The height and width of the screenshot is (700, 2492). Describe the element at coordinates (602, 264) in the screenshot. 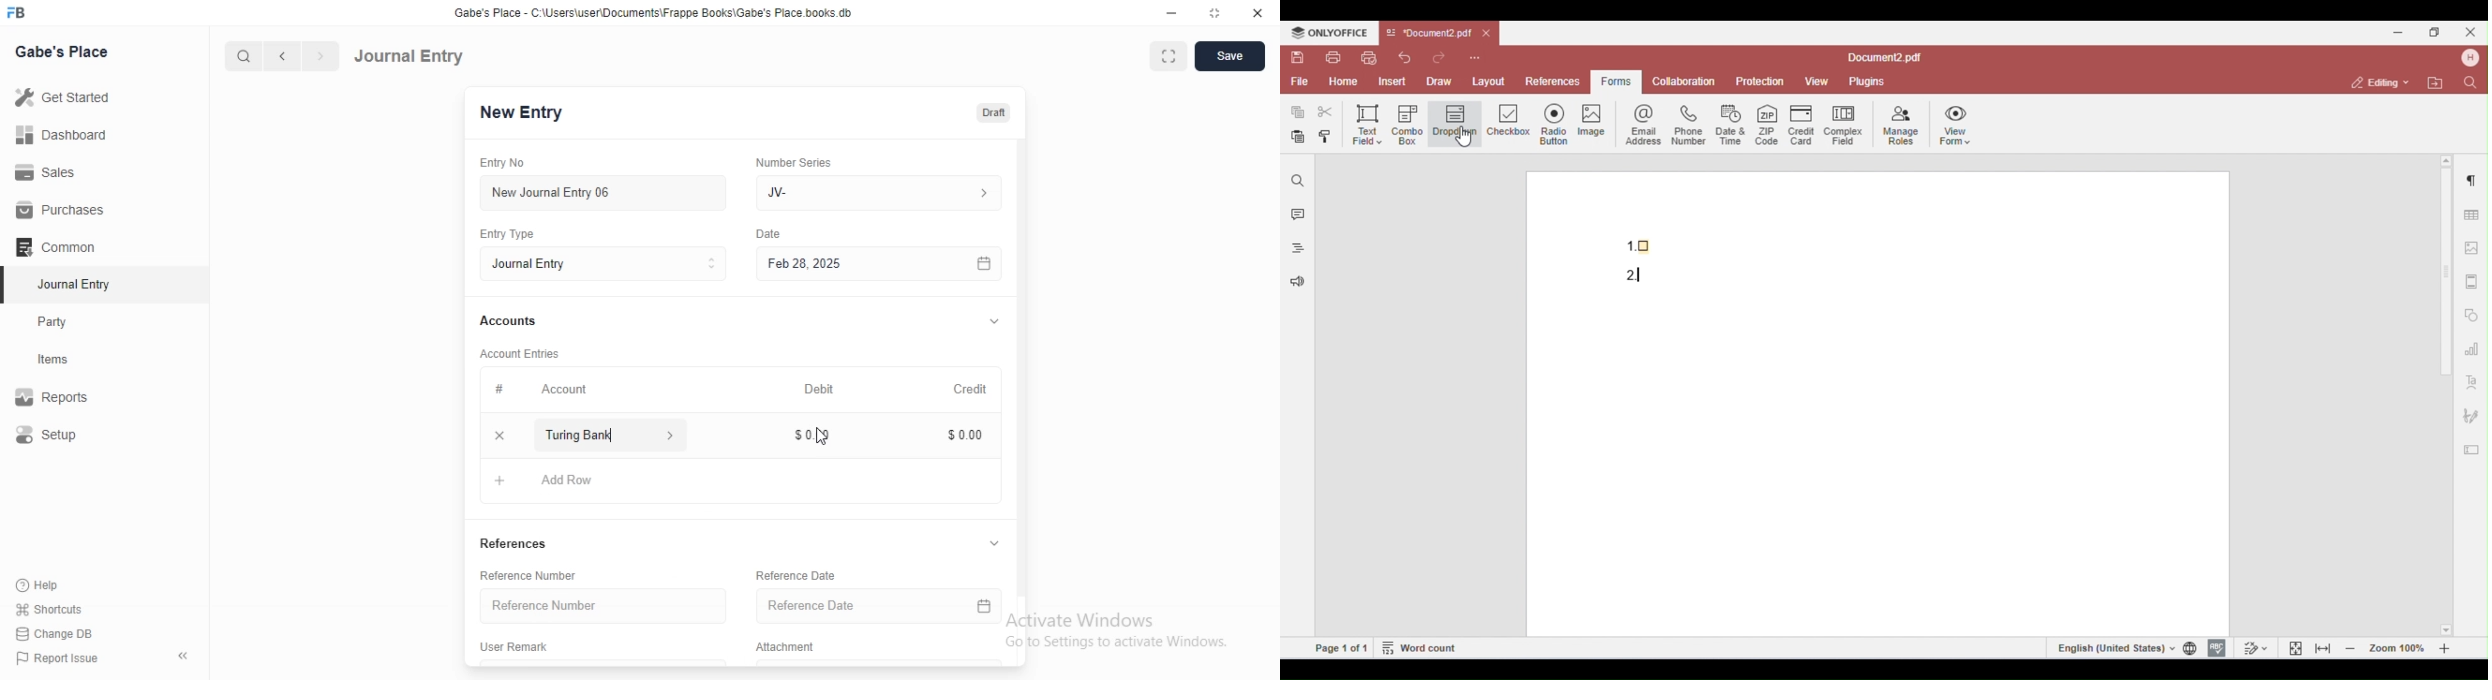

I see `Entry Type` at that location.